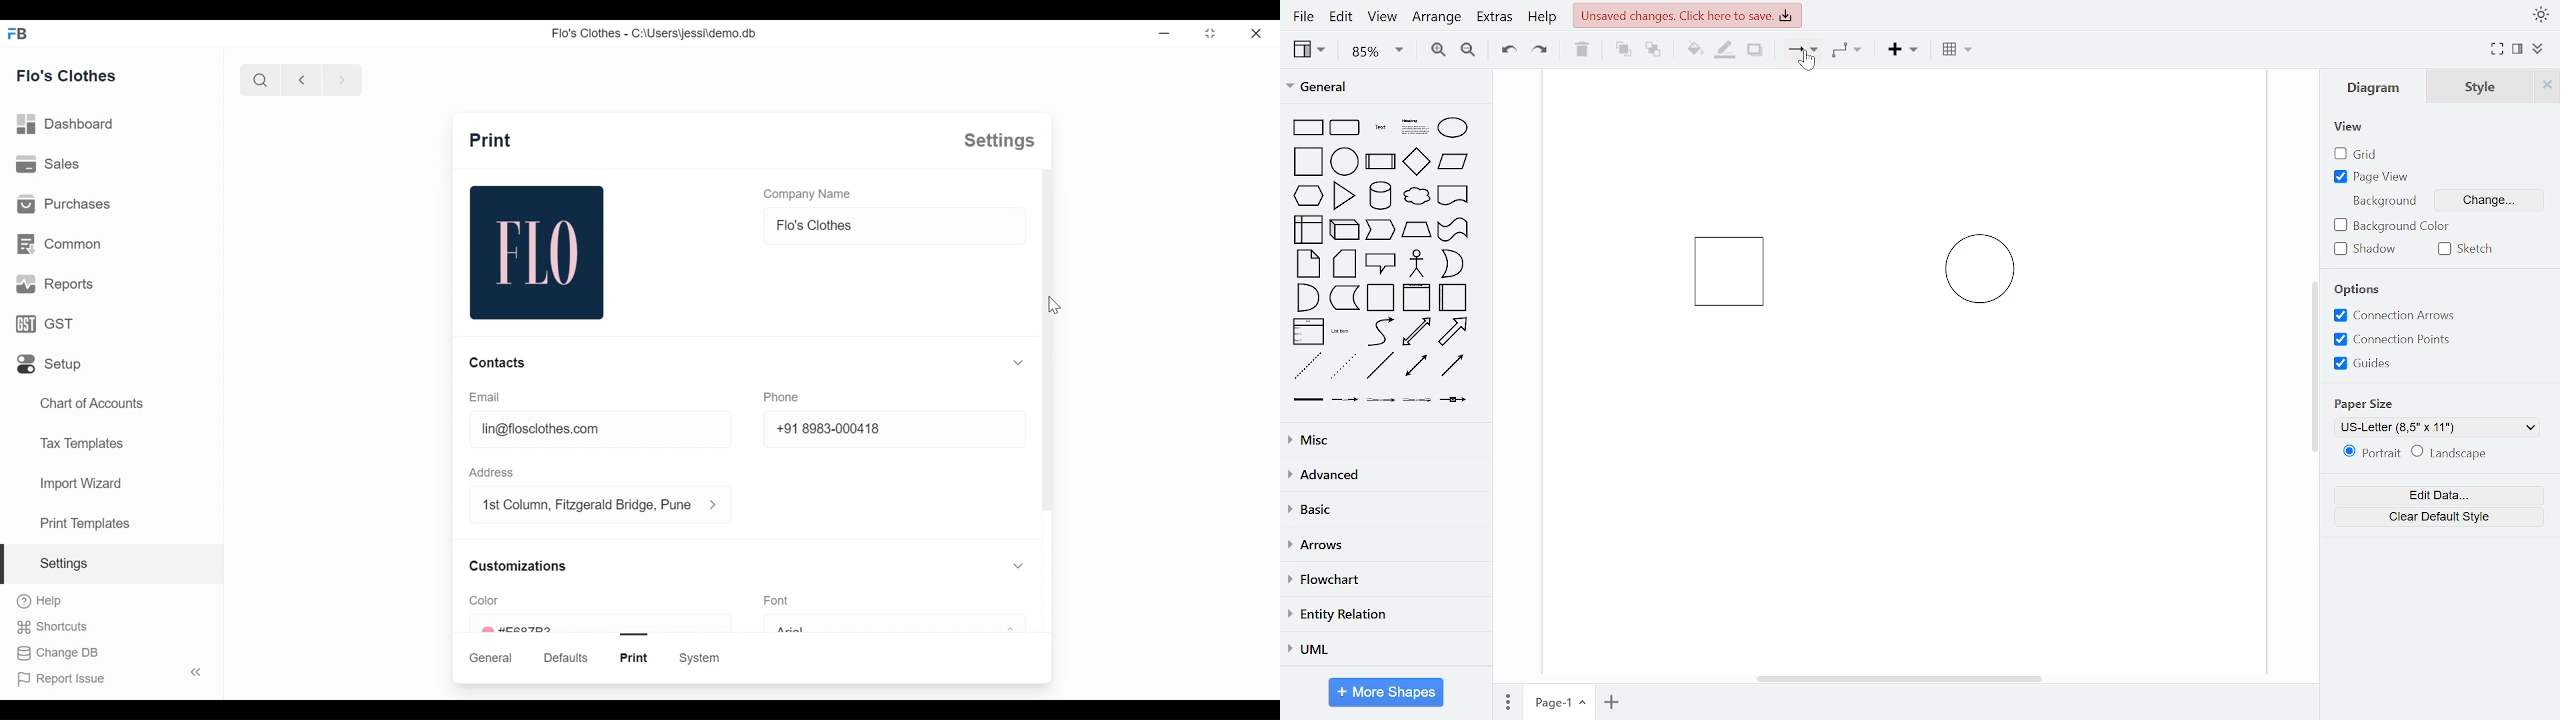 The height and width of the screenshot is (728, 2576). What do you see at coordinates (1894, 311) in the screenshot?
I see `current diagram` at bounding box center [1894, 311].